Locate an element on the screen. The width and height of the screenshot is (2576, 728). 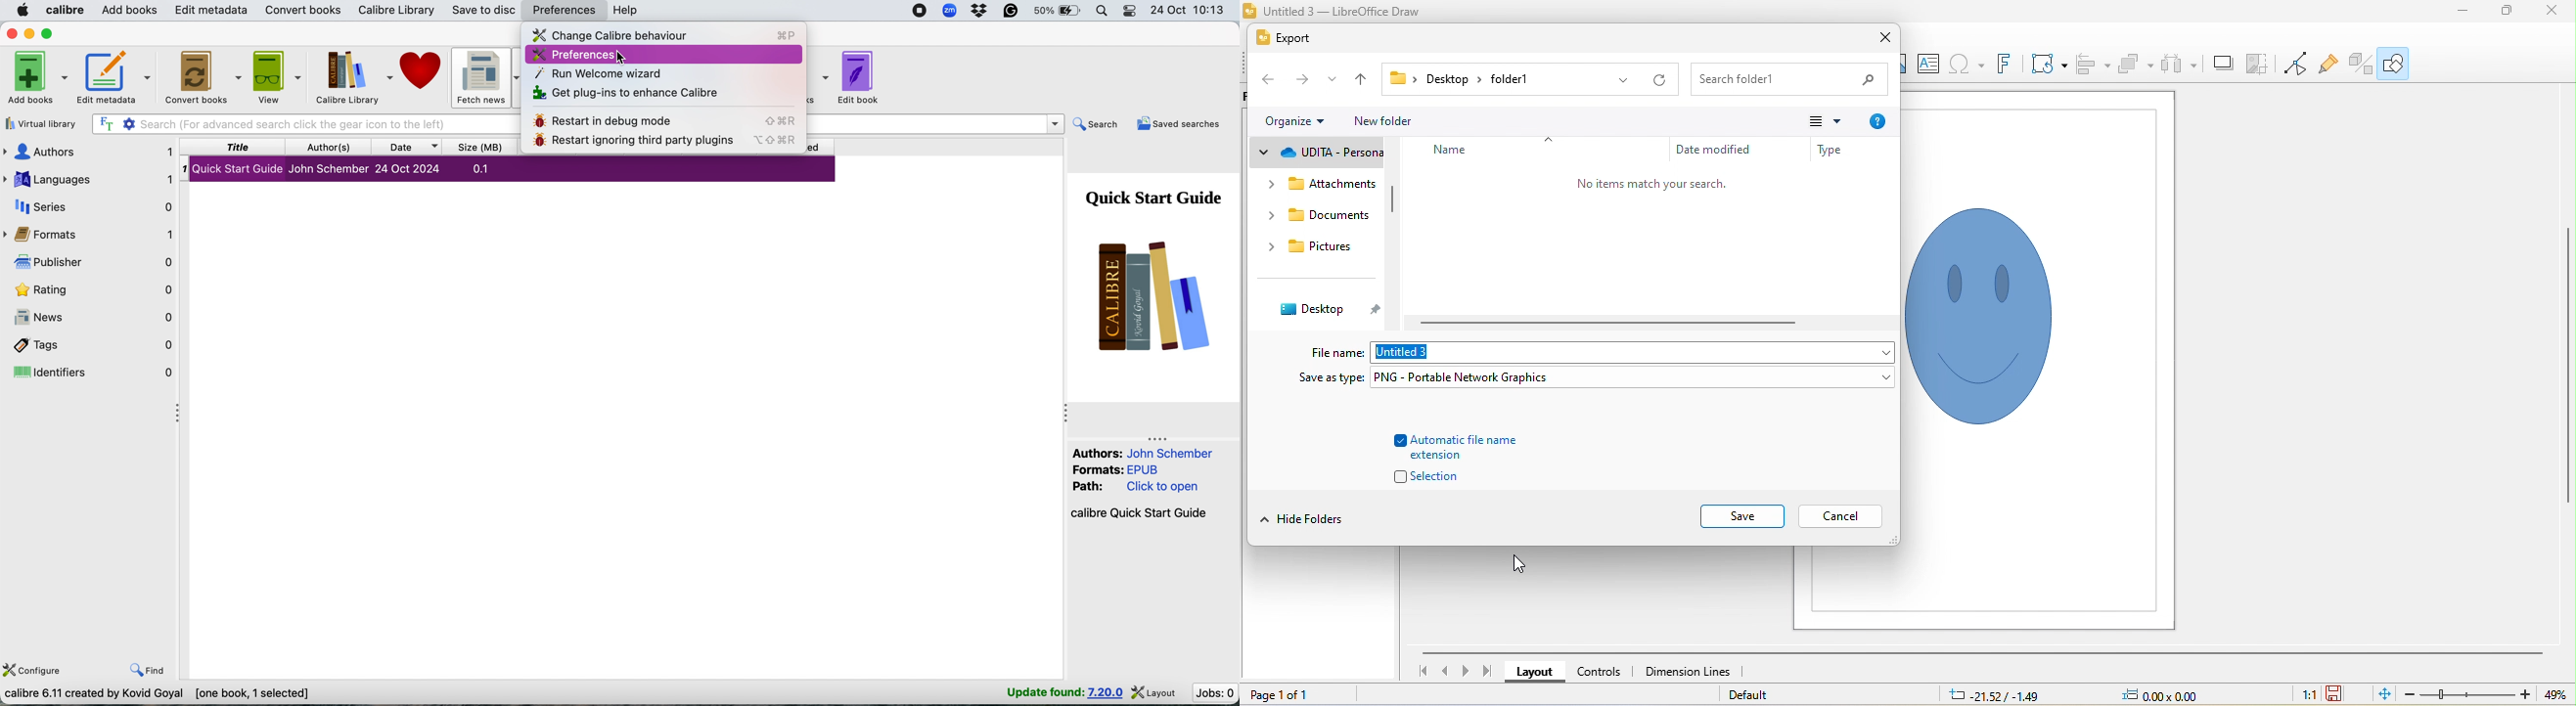
horizontal scroll bar is located at coordinates (1619, 324).